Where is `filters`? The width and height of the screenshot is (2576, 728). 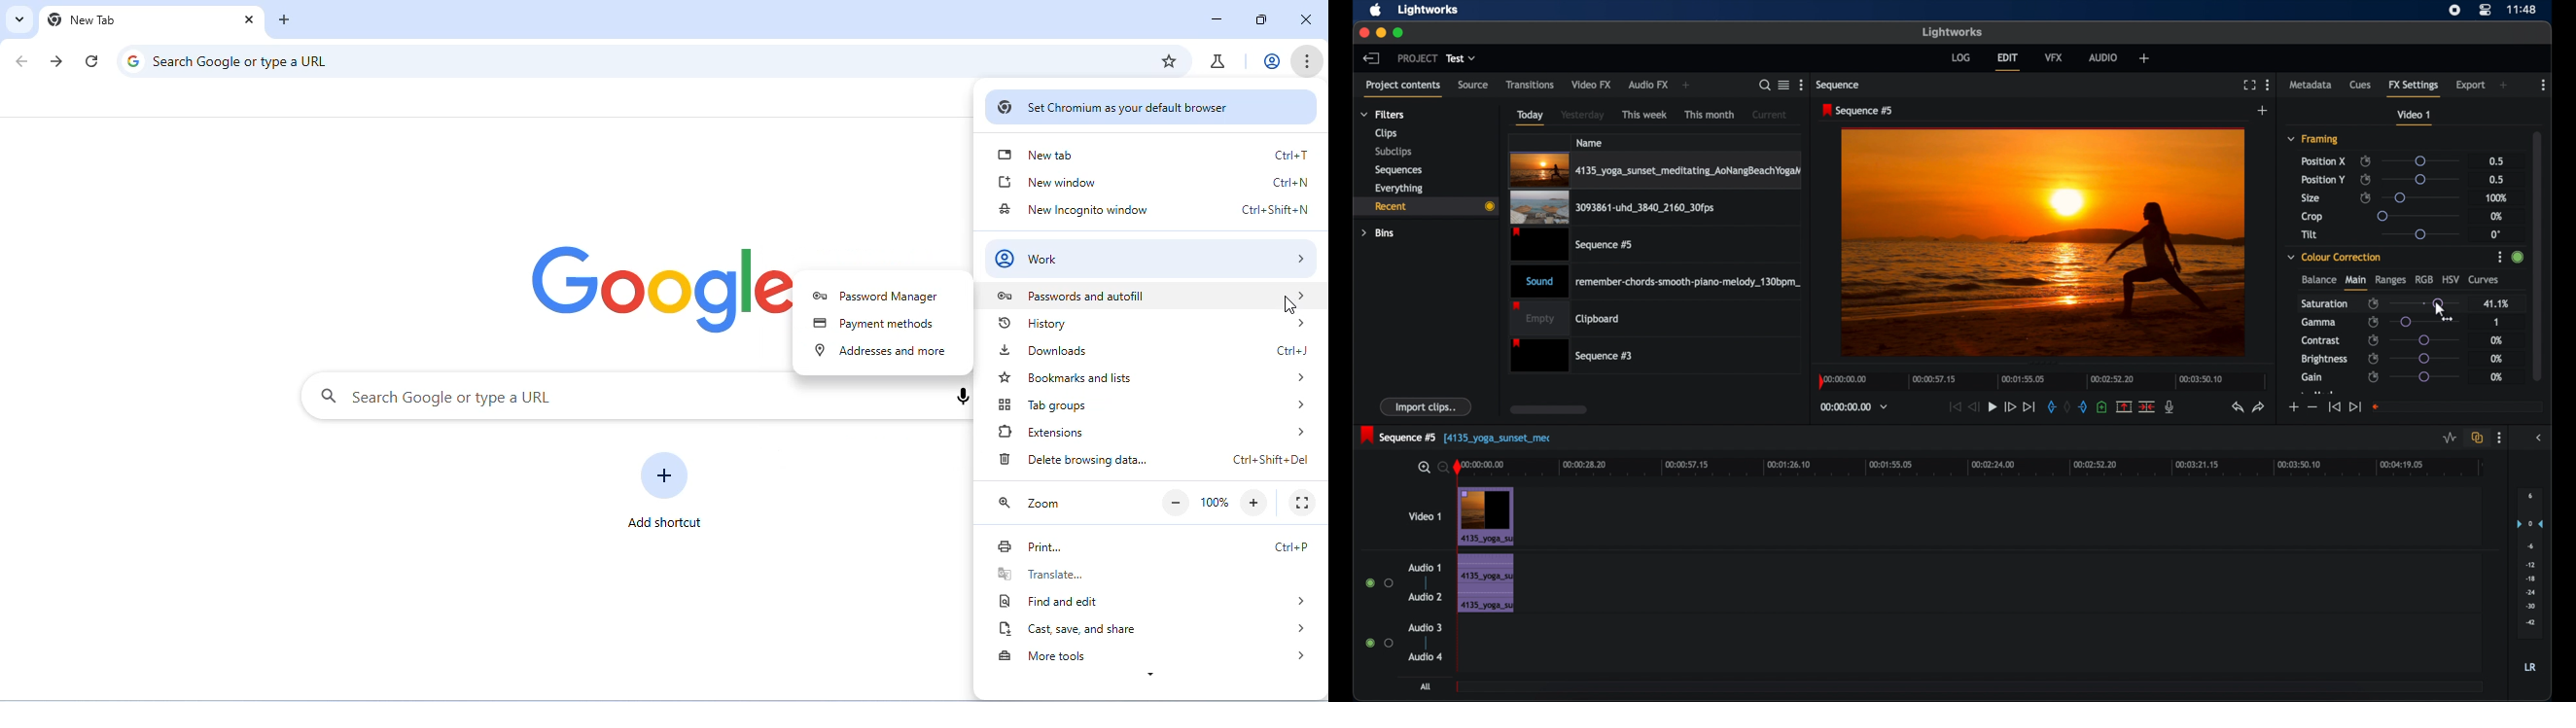
filters is located at coordinates (1382, 114).